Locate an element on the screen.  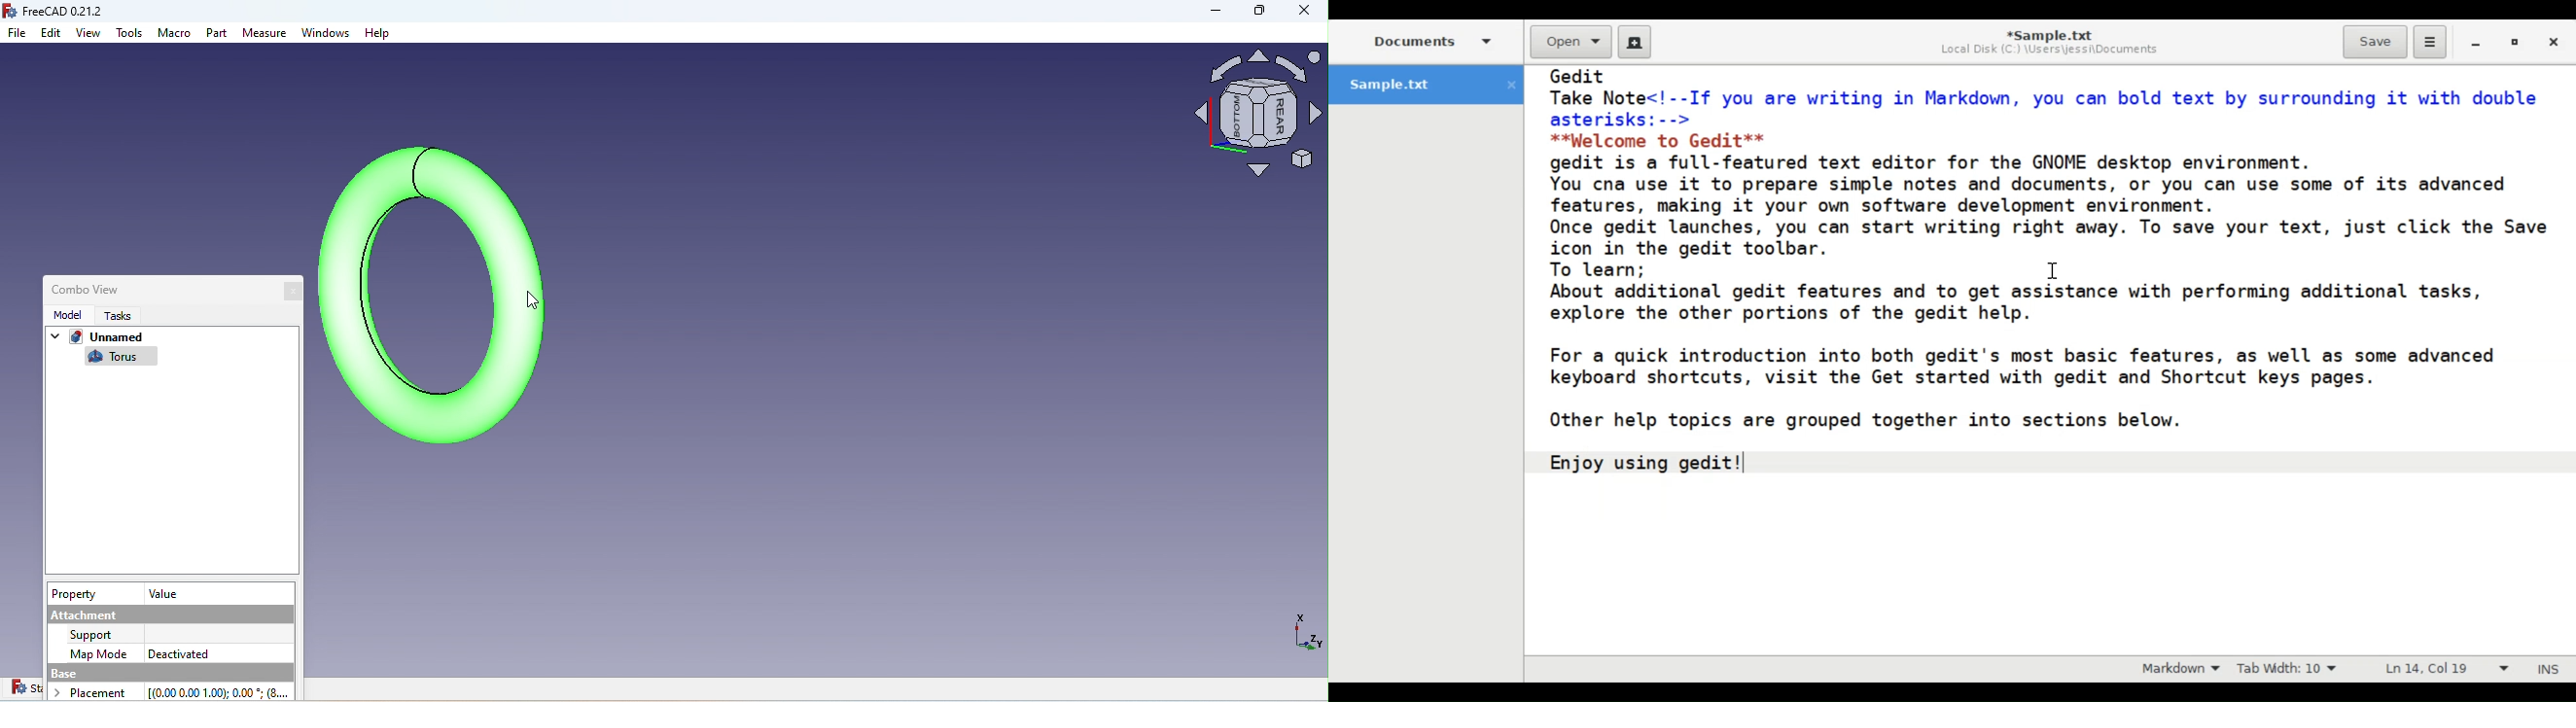
View is located at coordinates (89, 34).